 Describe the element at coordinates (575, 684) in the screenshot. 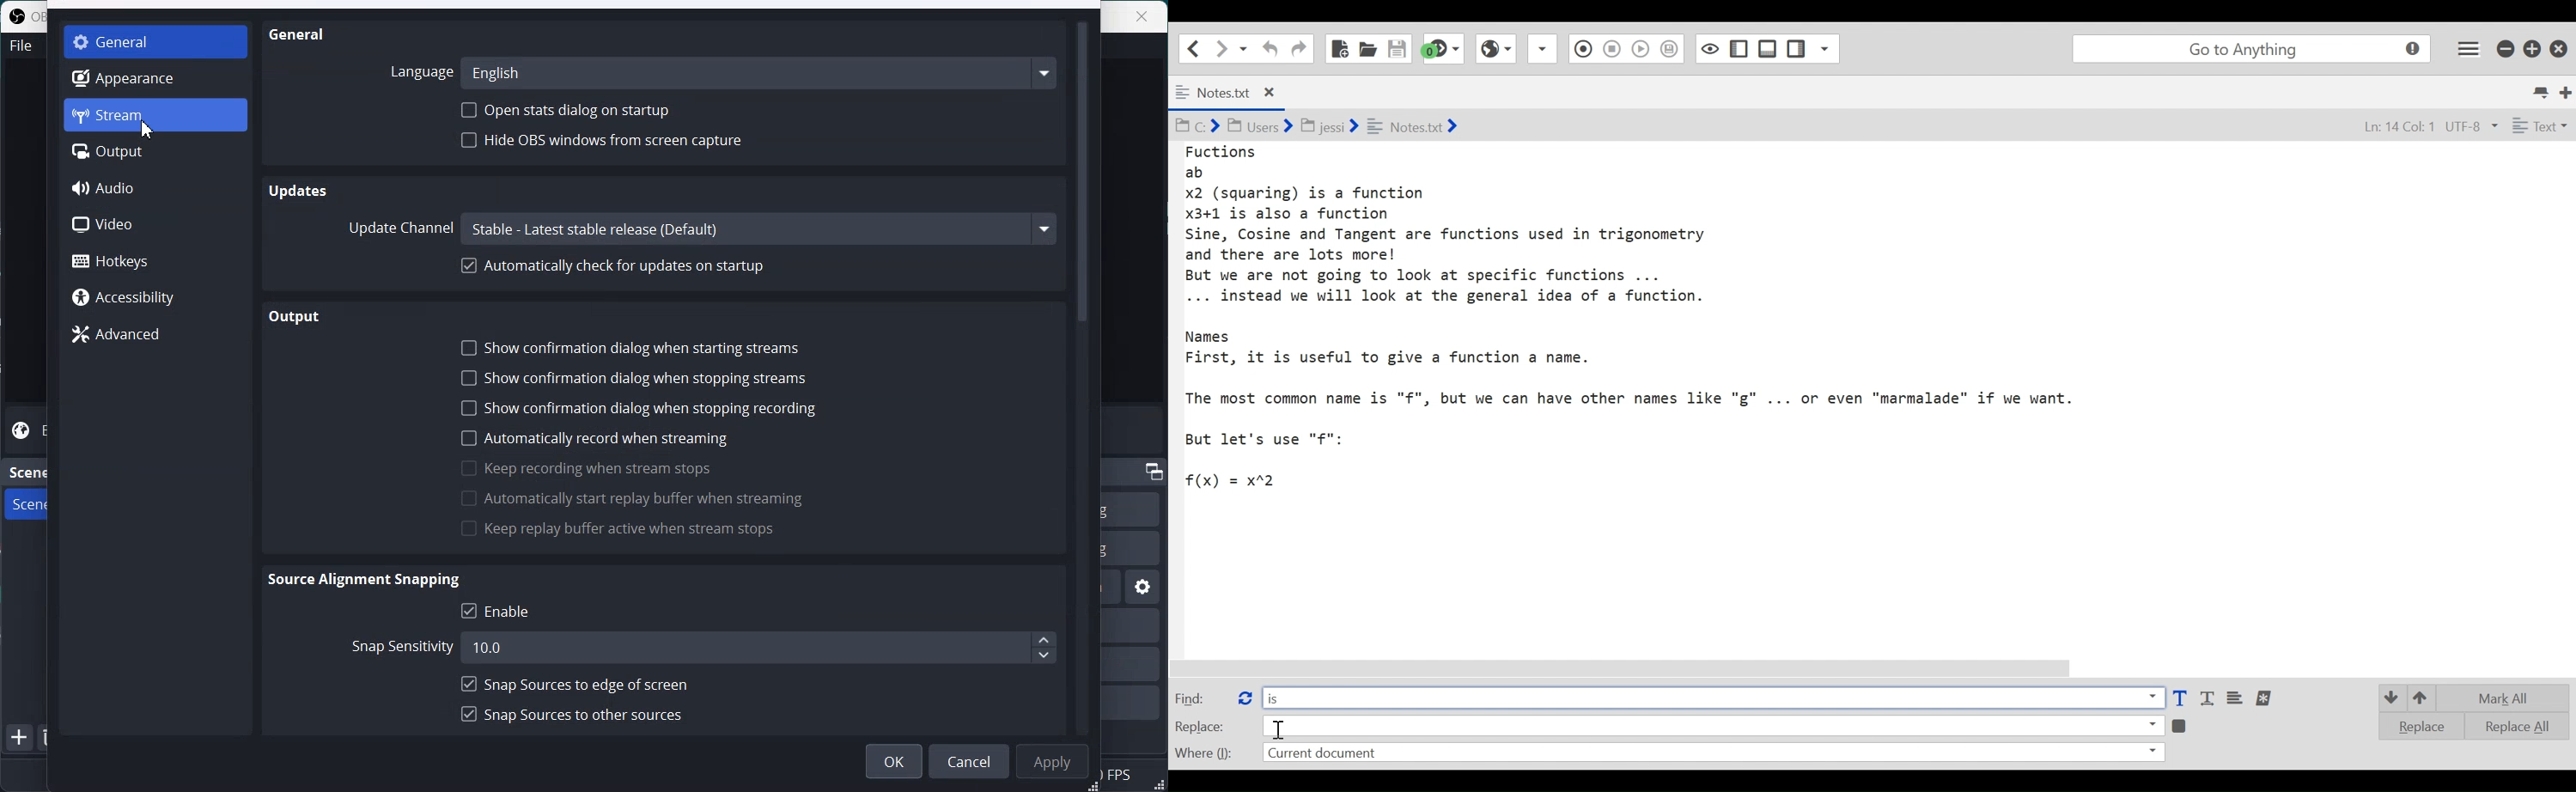

I see `Snap sources to edge of screen` at that location.